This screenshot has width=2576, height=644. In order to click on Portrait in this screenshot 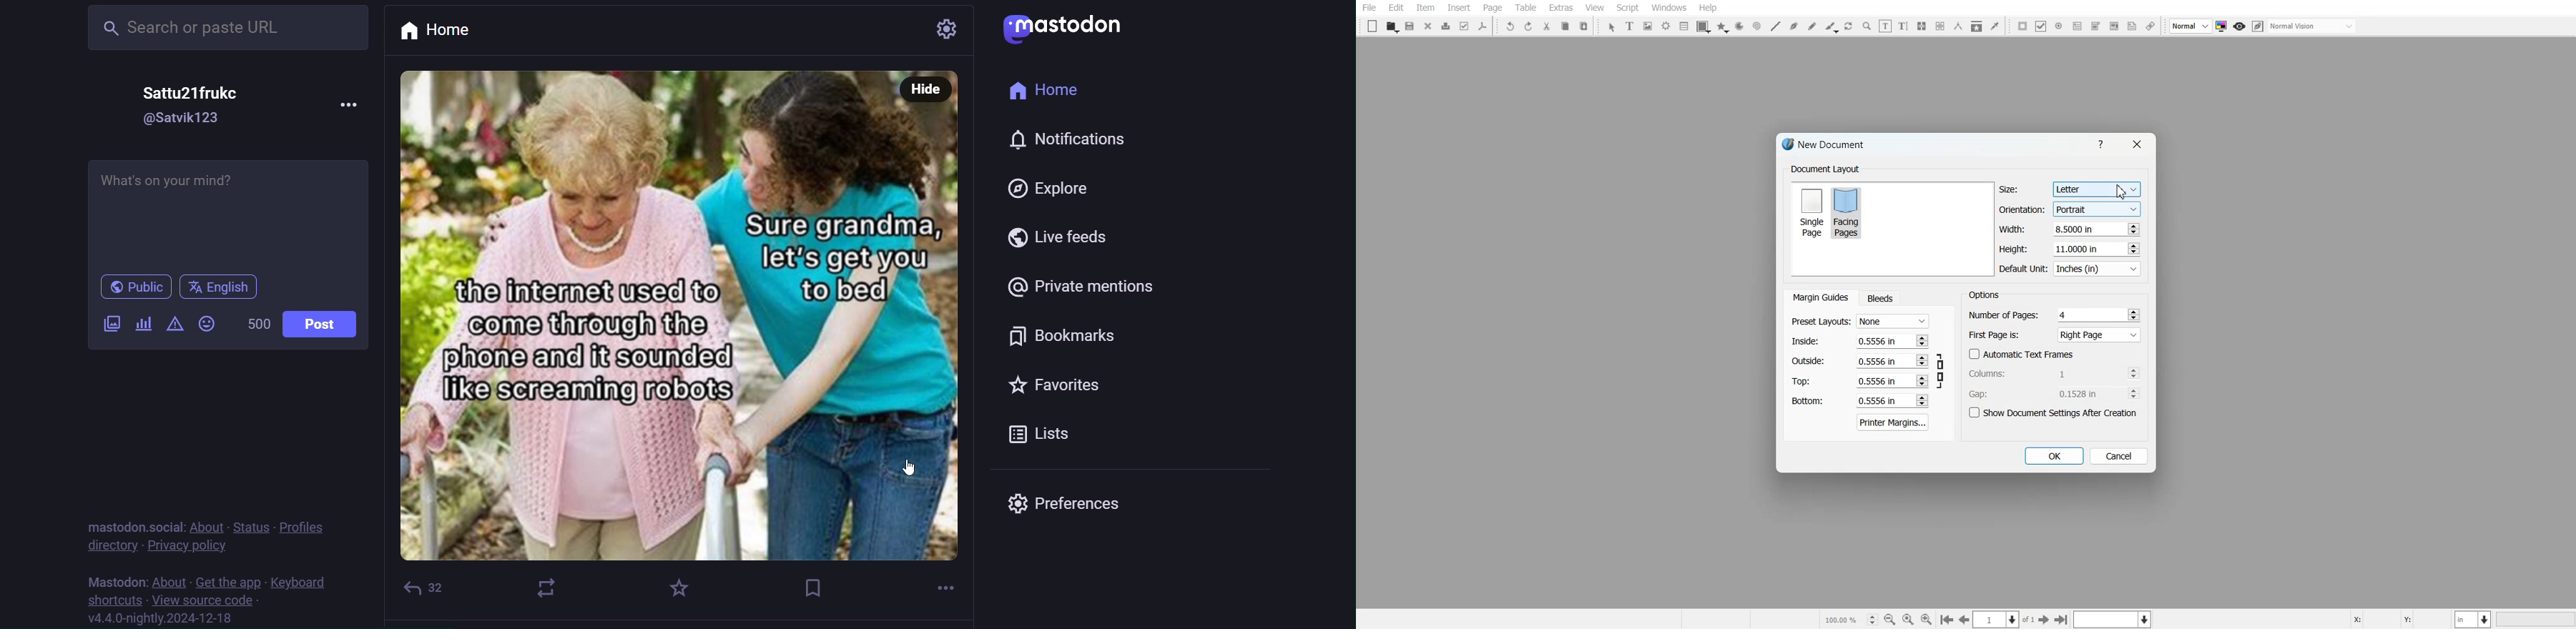, I will do `click(2096, 208)`.